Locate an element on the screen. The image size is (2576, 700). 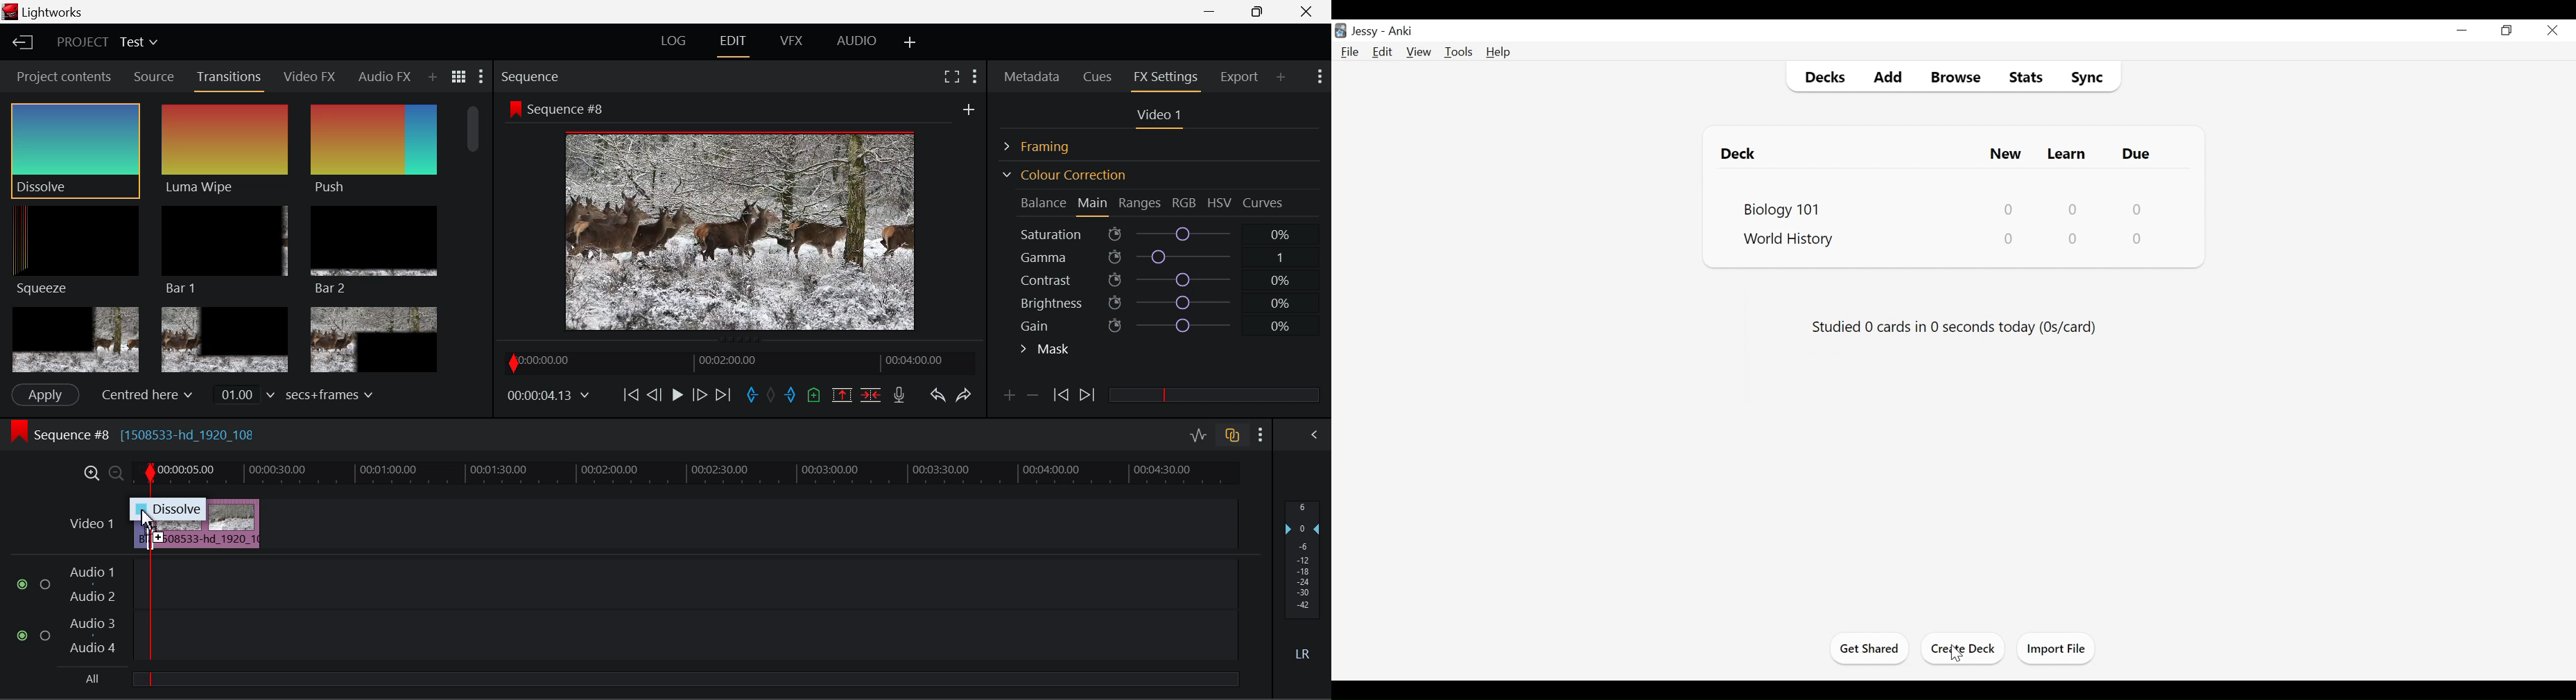
Mark Out is located at coordinates (792, 396).